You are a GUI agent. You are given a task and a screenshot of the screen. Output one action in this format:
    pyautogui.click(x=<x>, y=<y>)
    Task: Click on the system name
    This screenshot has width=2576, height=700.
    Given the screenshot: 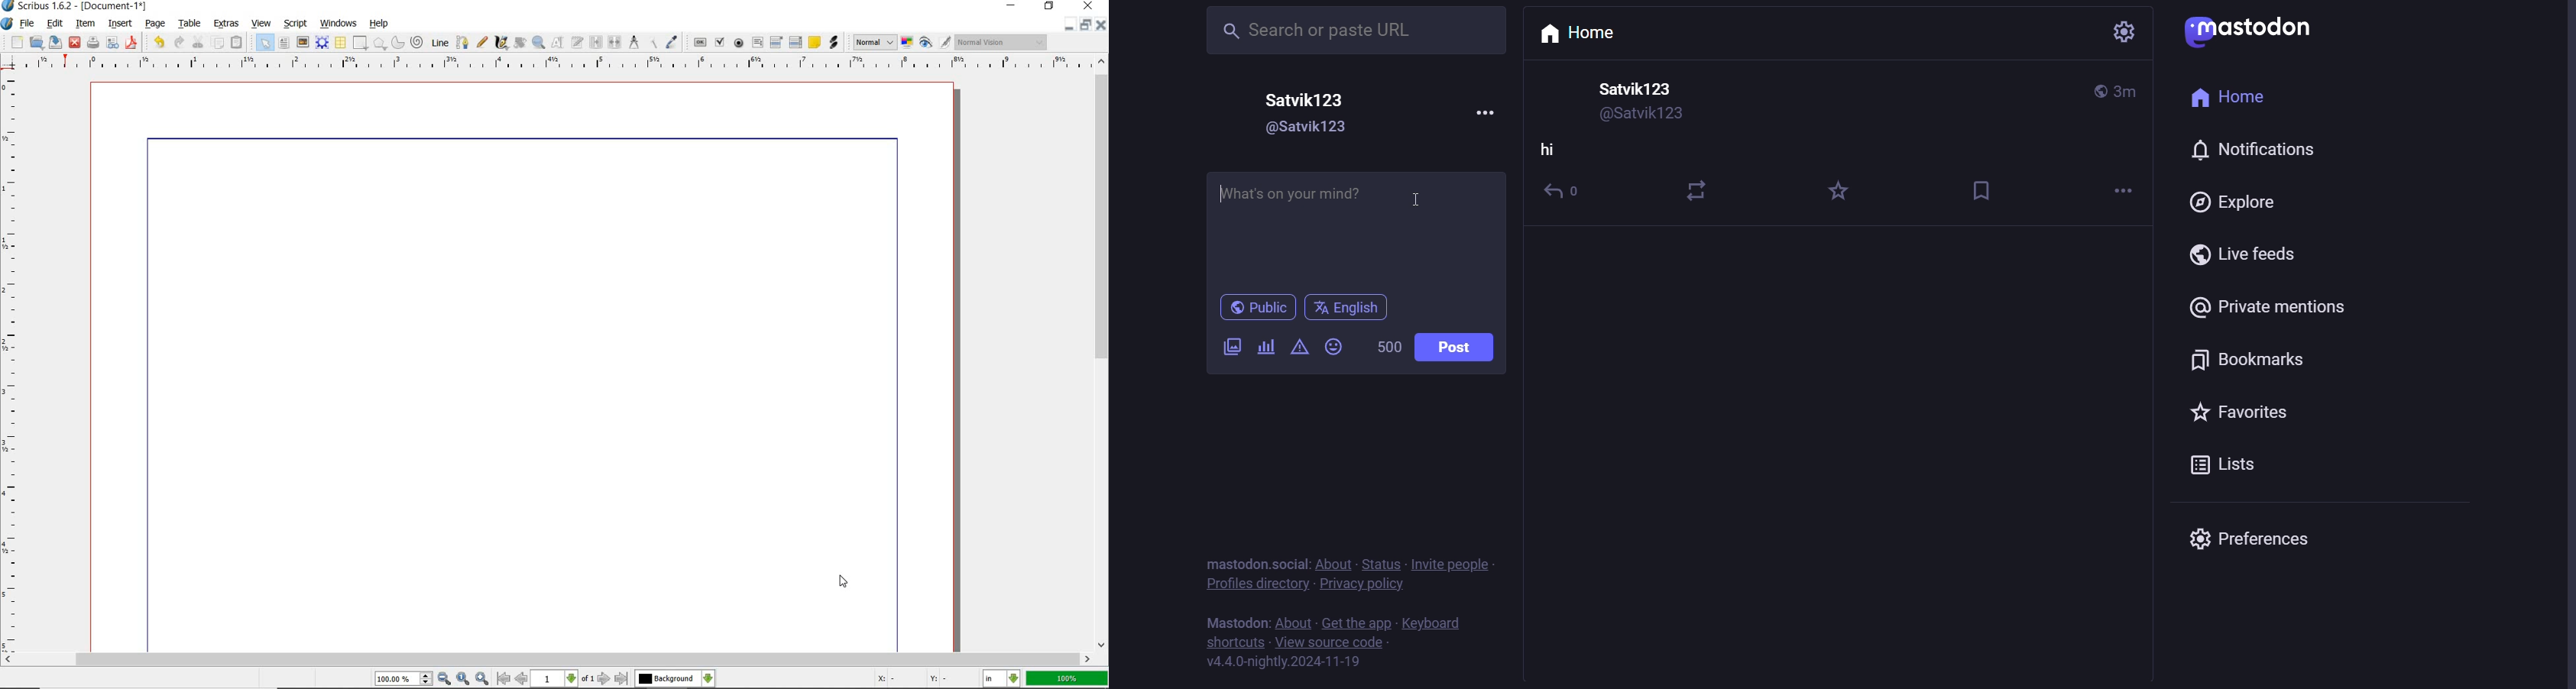 What is the action you would take?
    pyautogui.click(x=75, y=7)
    